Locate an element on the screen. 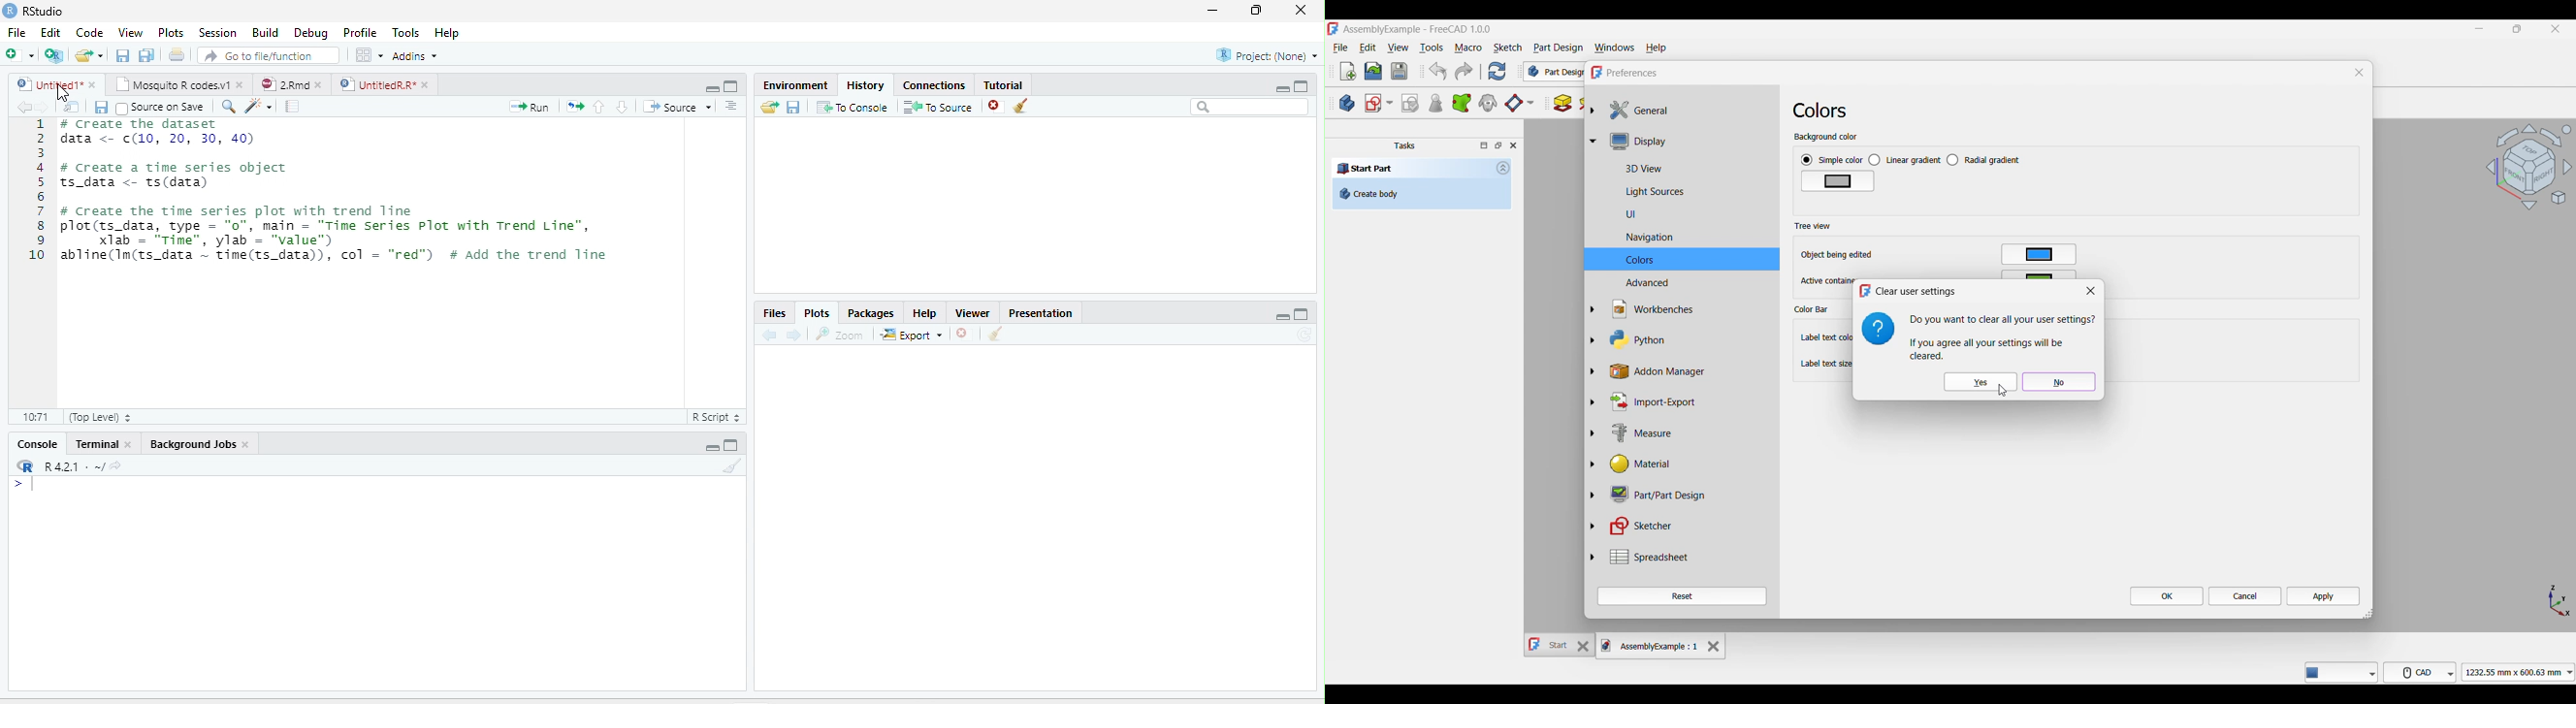 The width and height of the screenshot is (2576, 728). Show in new window is located at coordinates (72, 106).